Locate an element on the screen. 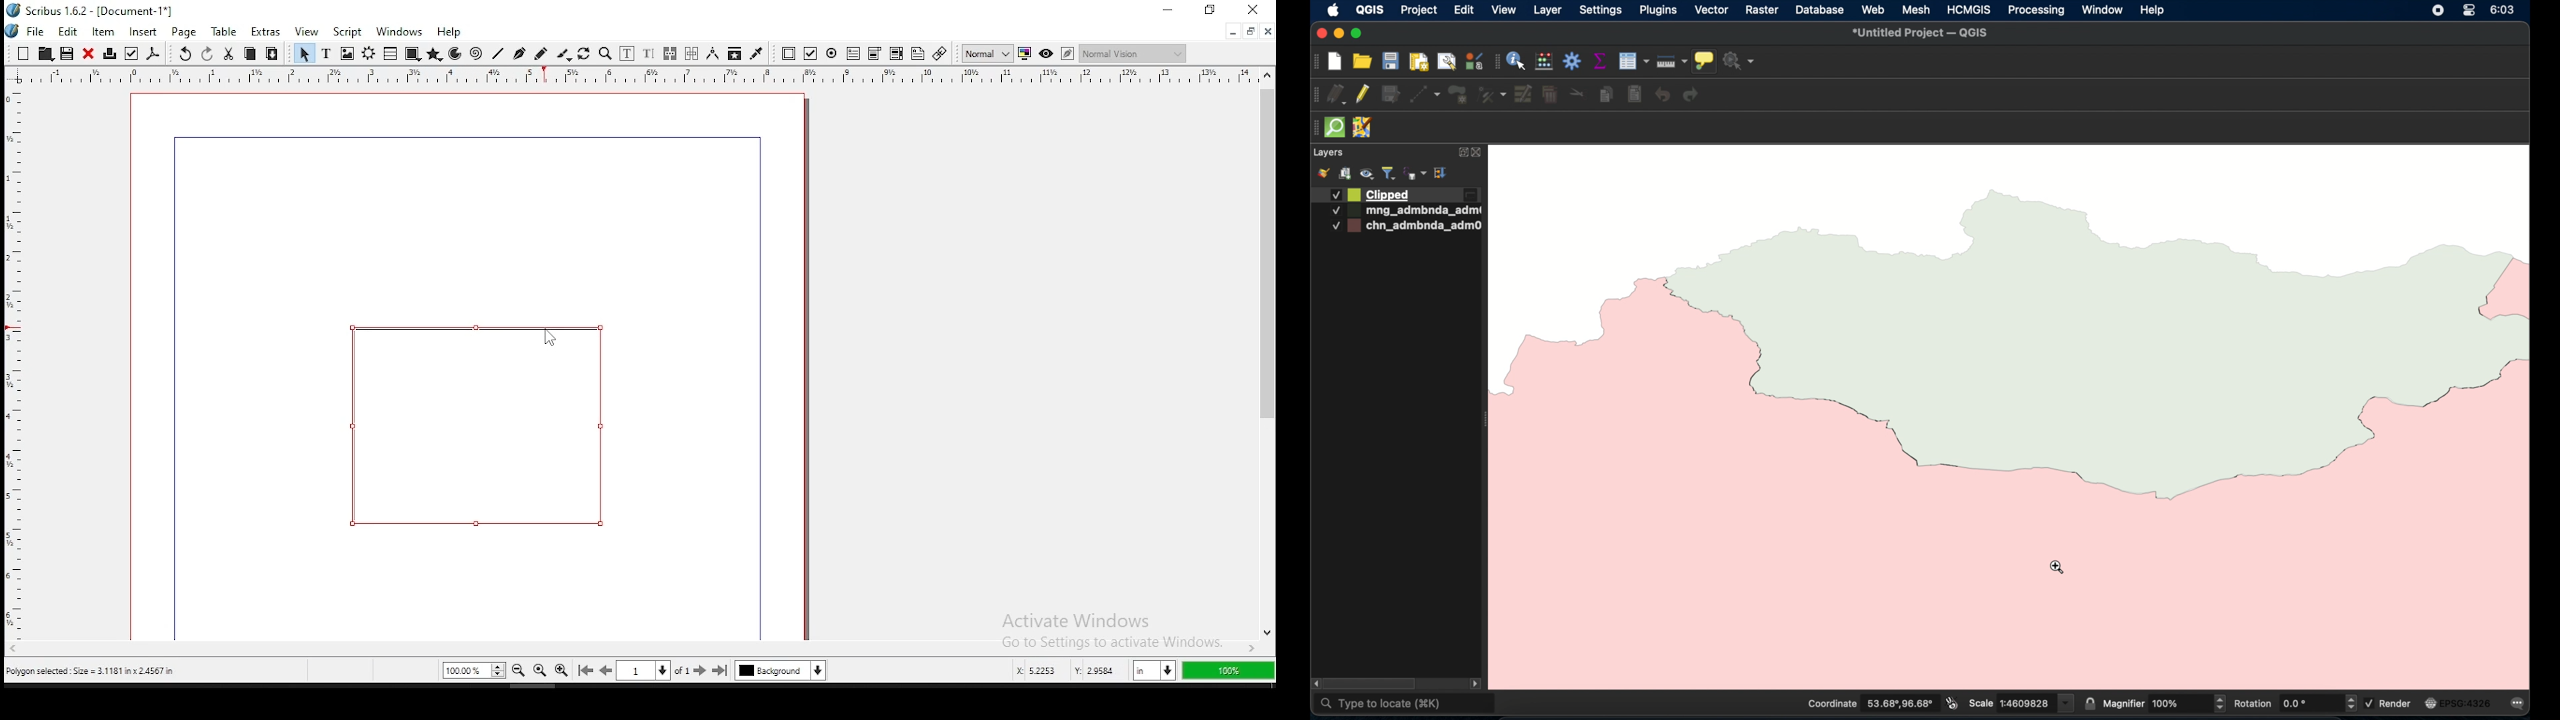 Image resolution: width=2576 pixels, height=728 pixels. open attribute table is located at coordinates (1633, 61).